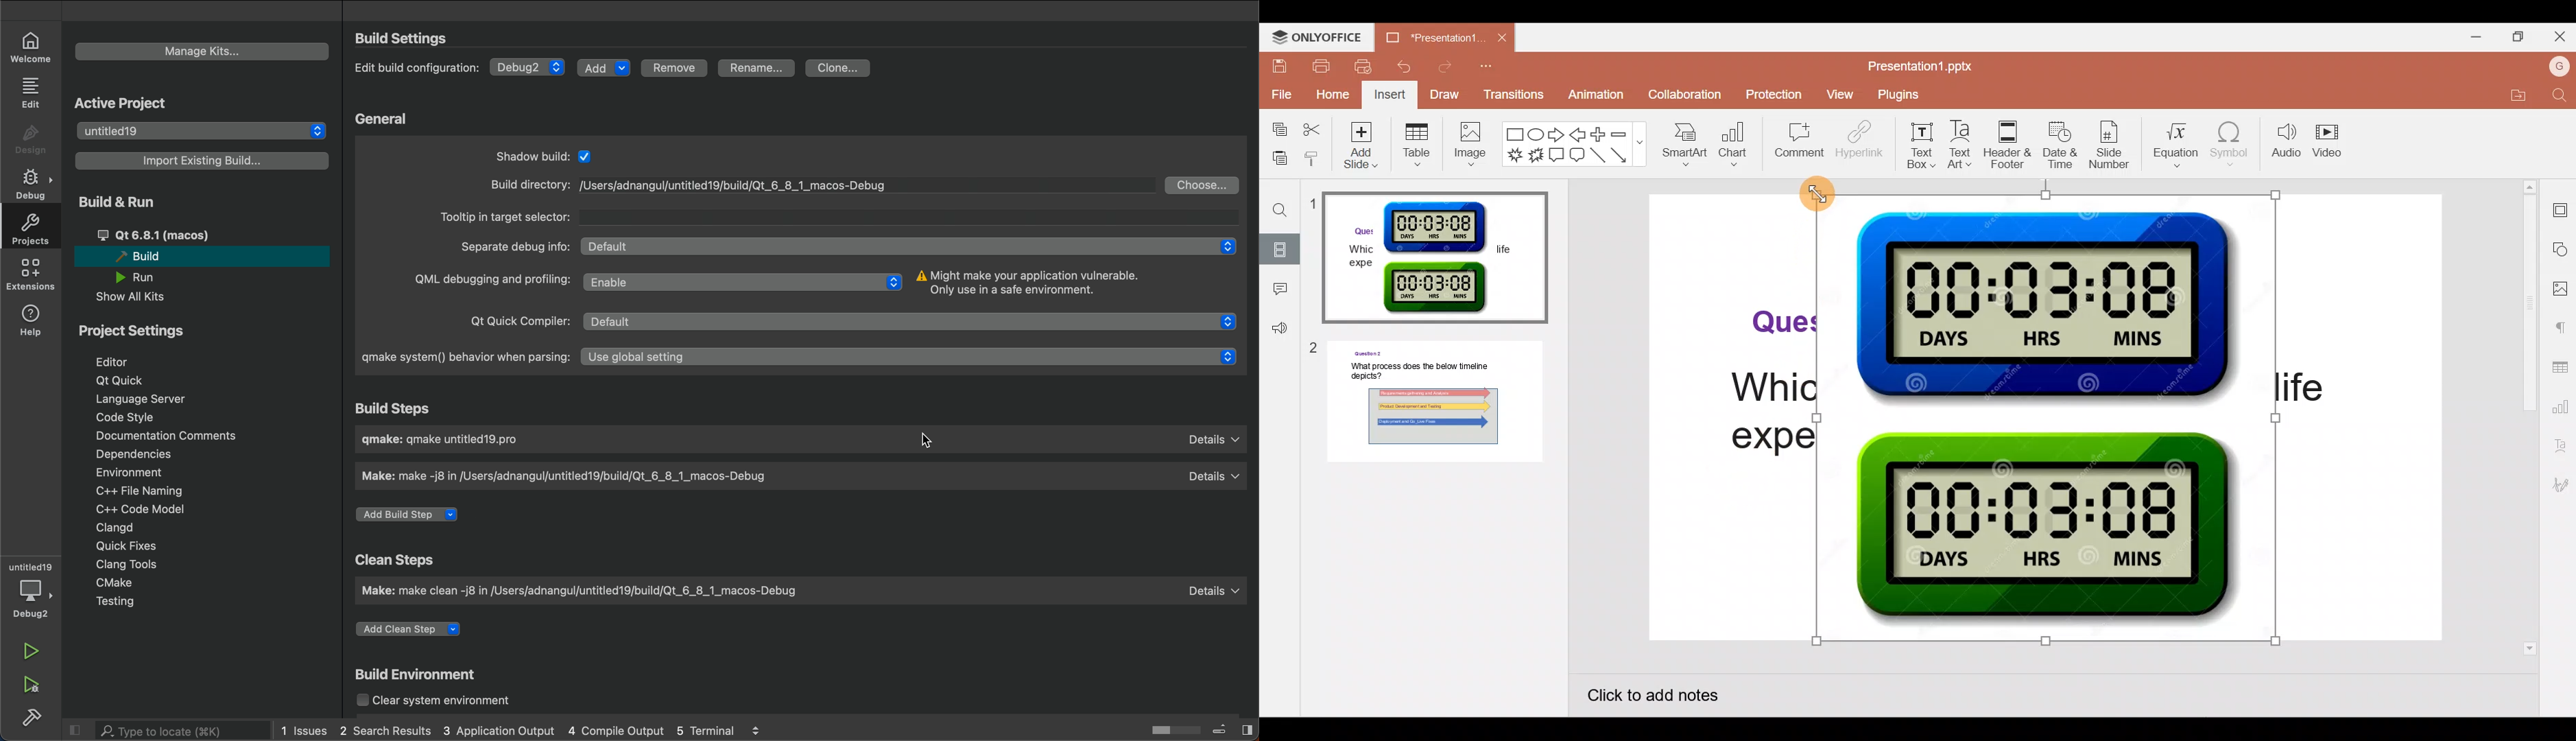 This screenshot has width=2576, height=756. What do you see at coordinates (512, 247) in the screenshot?
I see `separate debug` at bounding box center [512, 247].